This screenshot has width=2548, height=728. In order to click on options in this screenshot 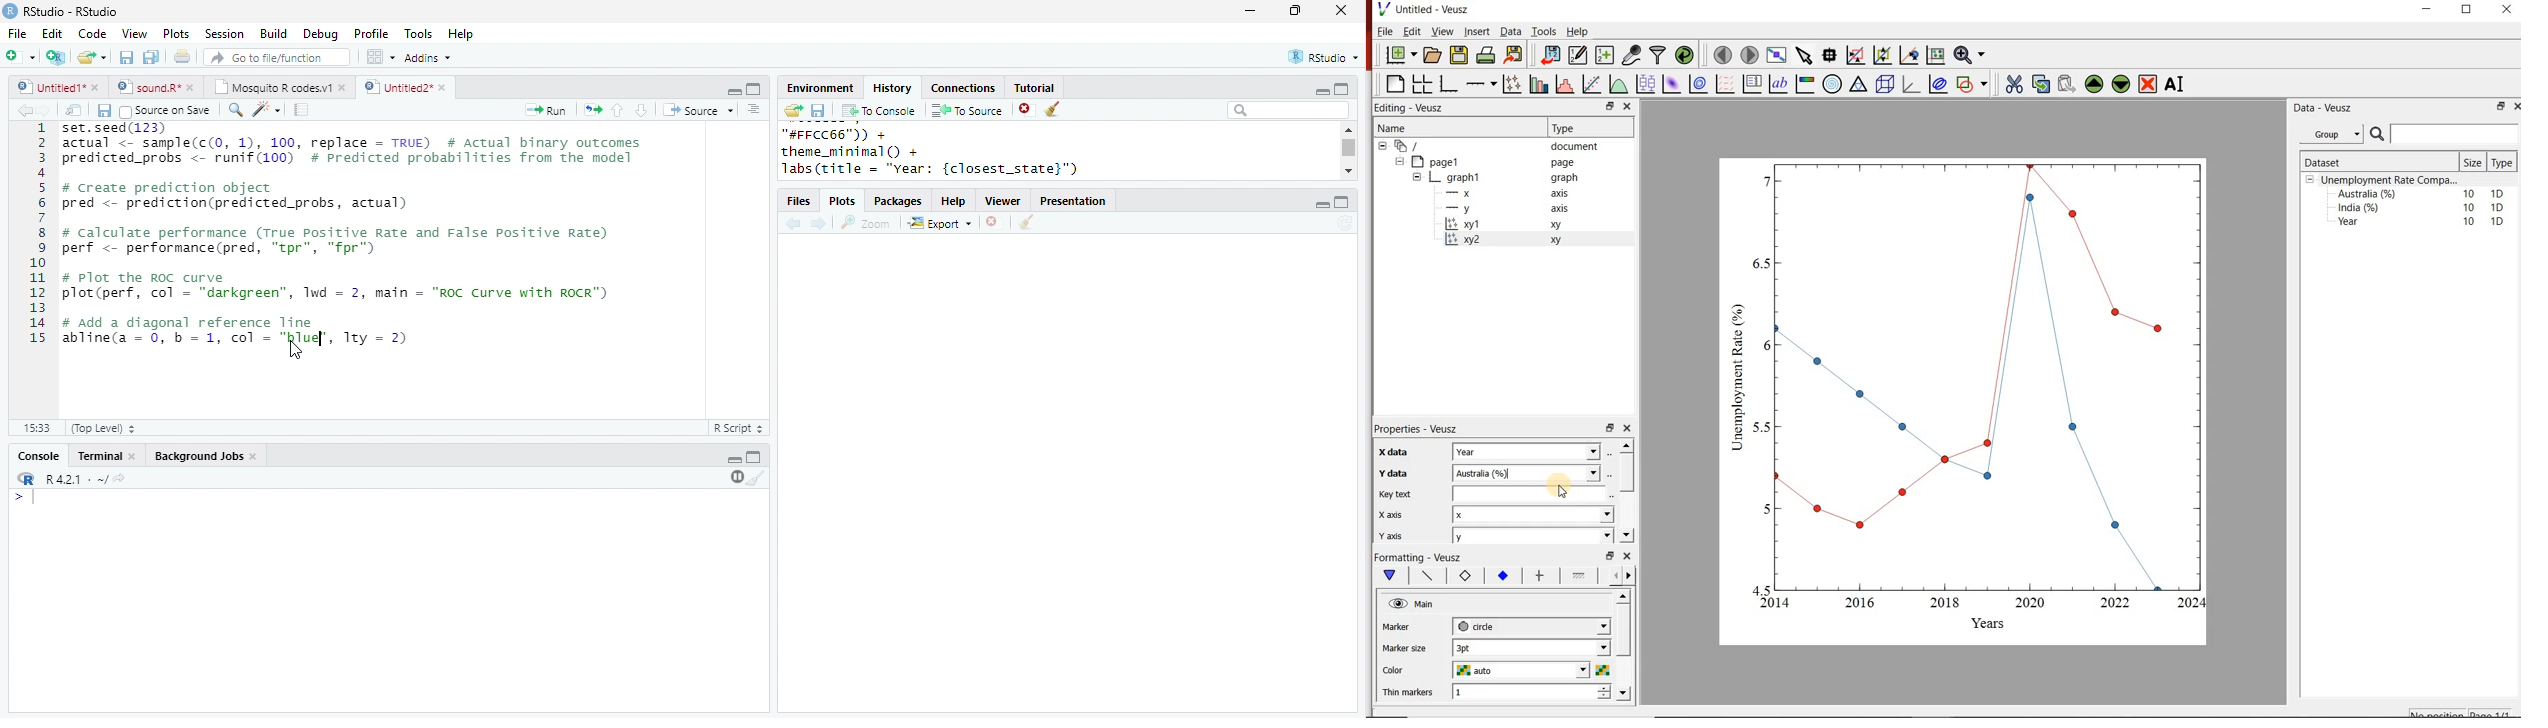, I will do `click(379, 57)`.